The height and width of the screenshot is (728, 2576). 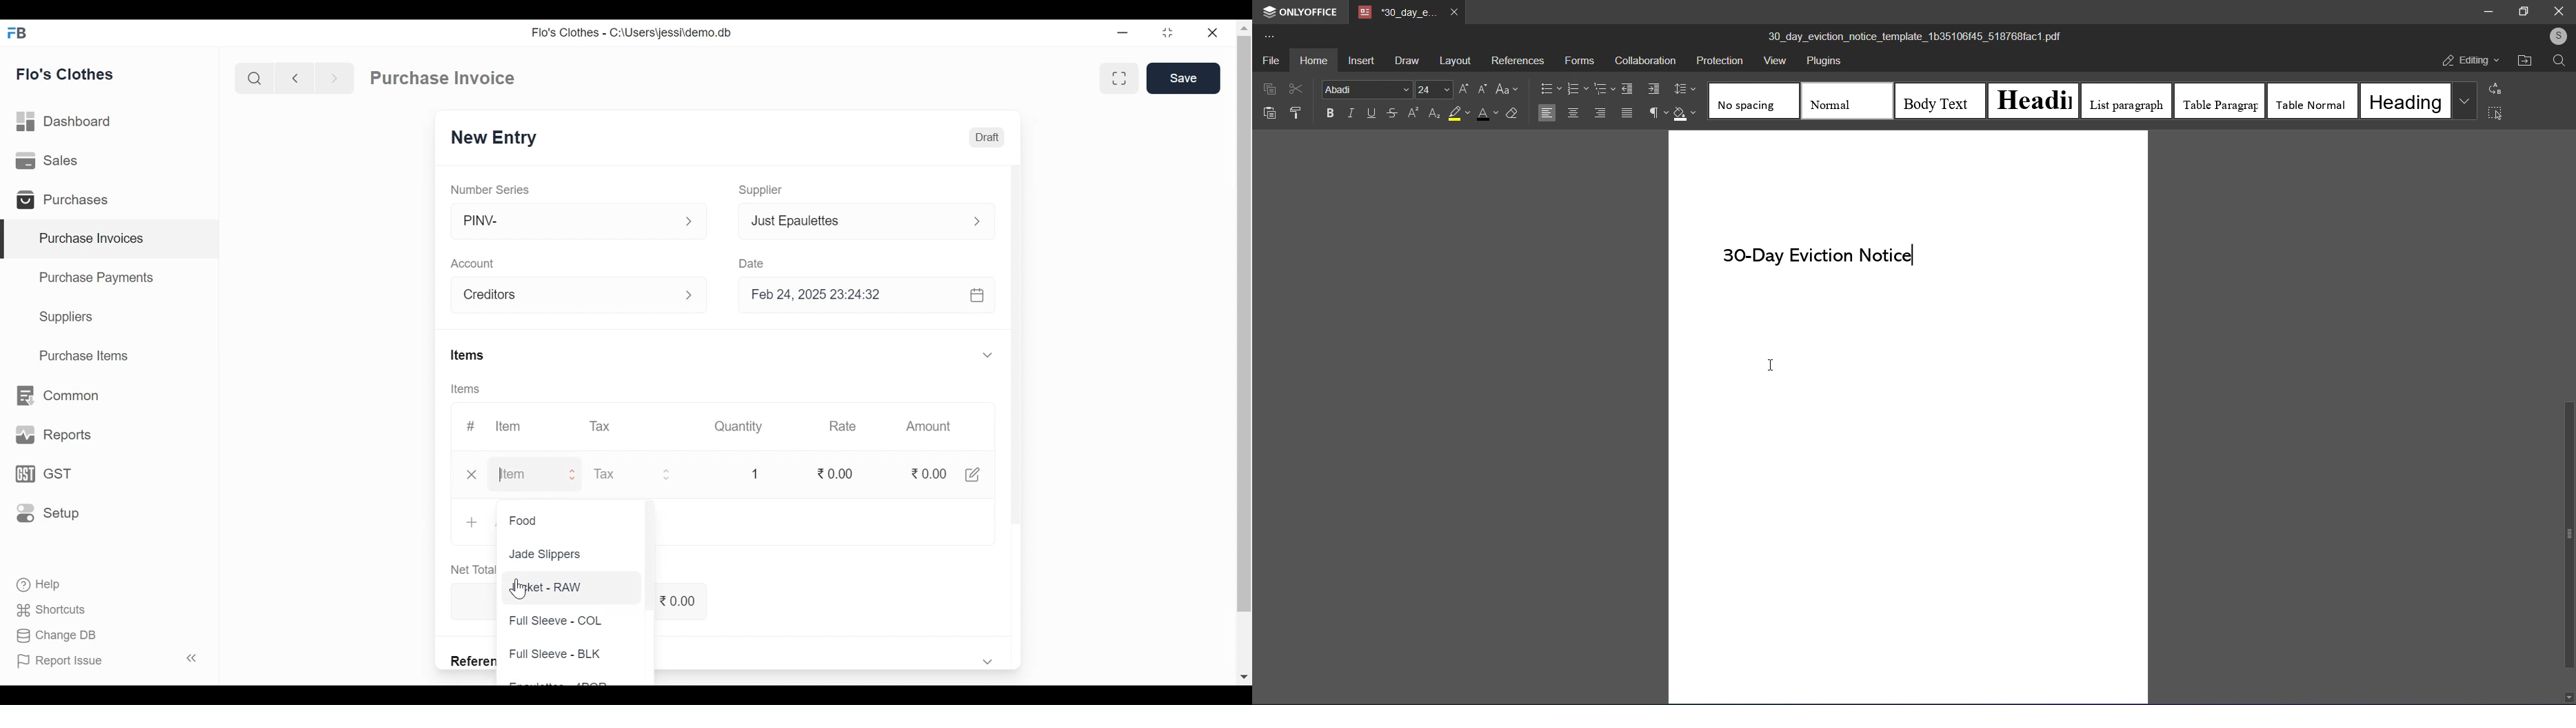 I want to click on Change DB, so click(x=57, y=635).